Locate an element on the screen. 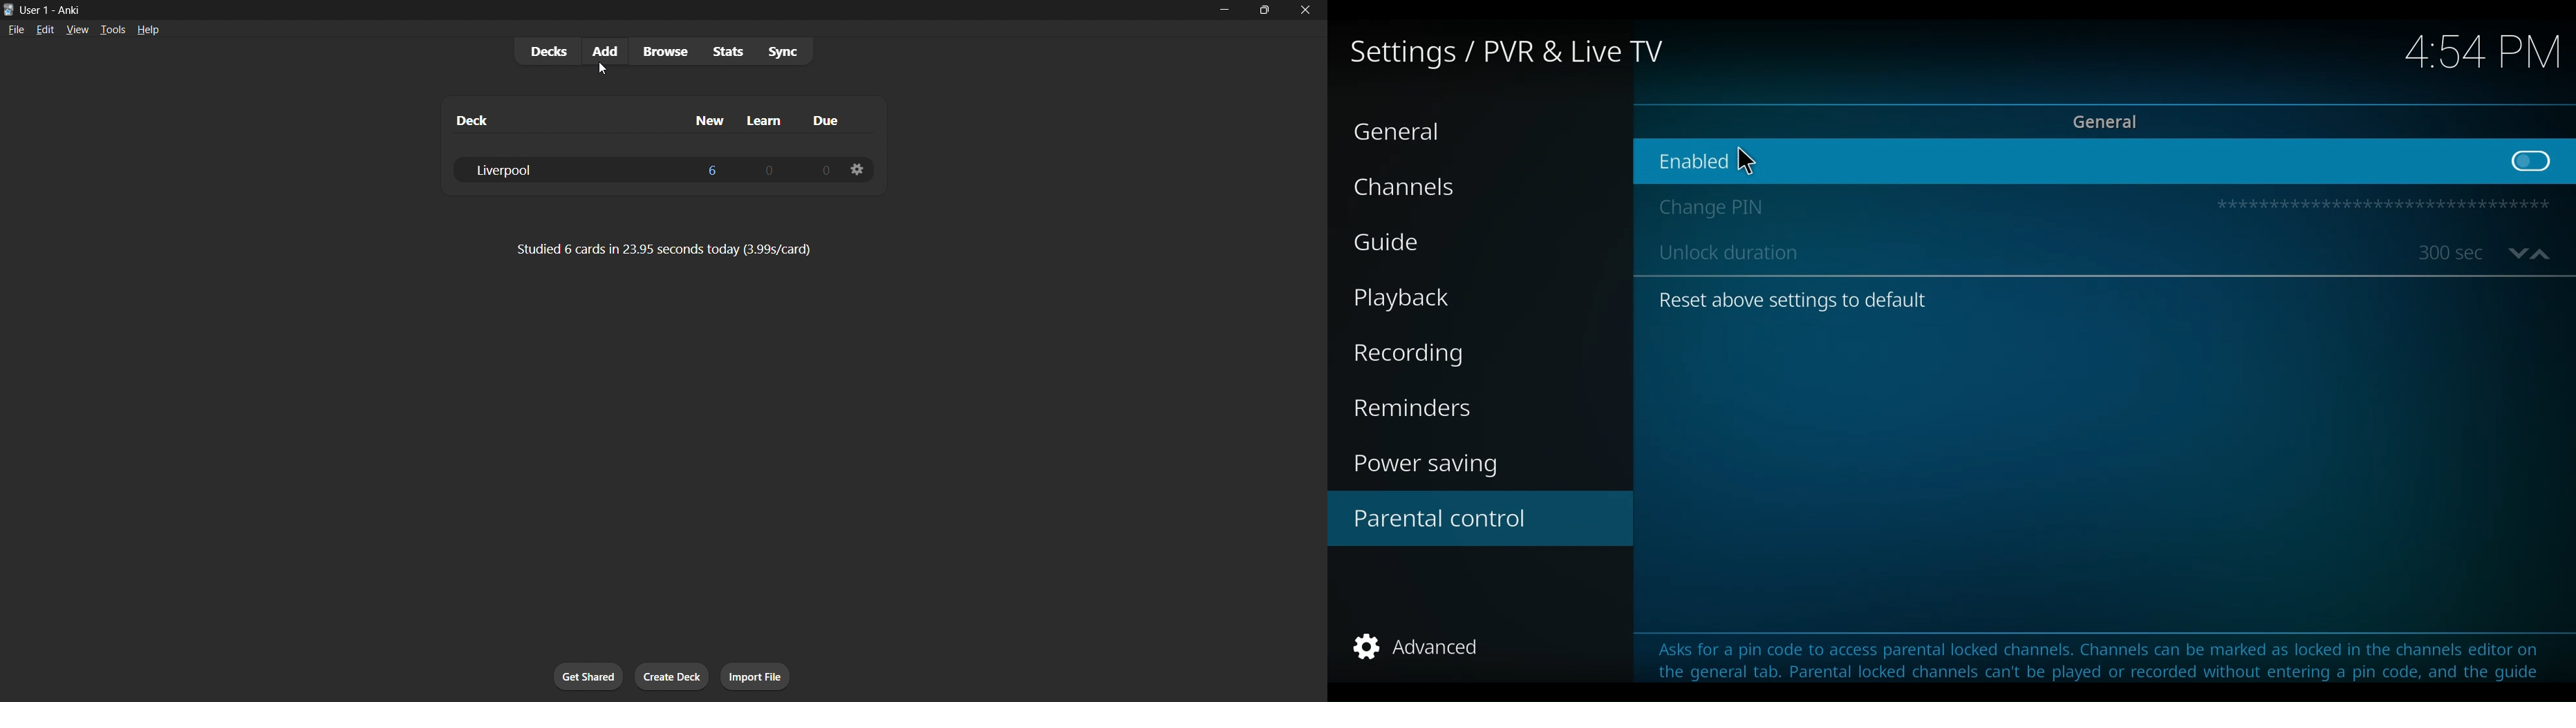 This screenshot has height=728, width=2576. sync is located at coordinates (783, 50).